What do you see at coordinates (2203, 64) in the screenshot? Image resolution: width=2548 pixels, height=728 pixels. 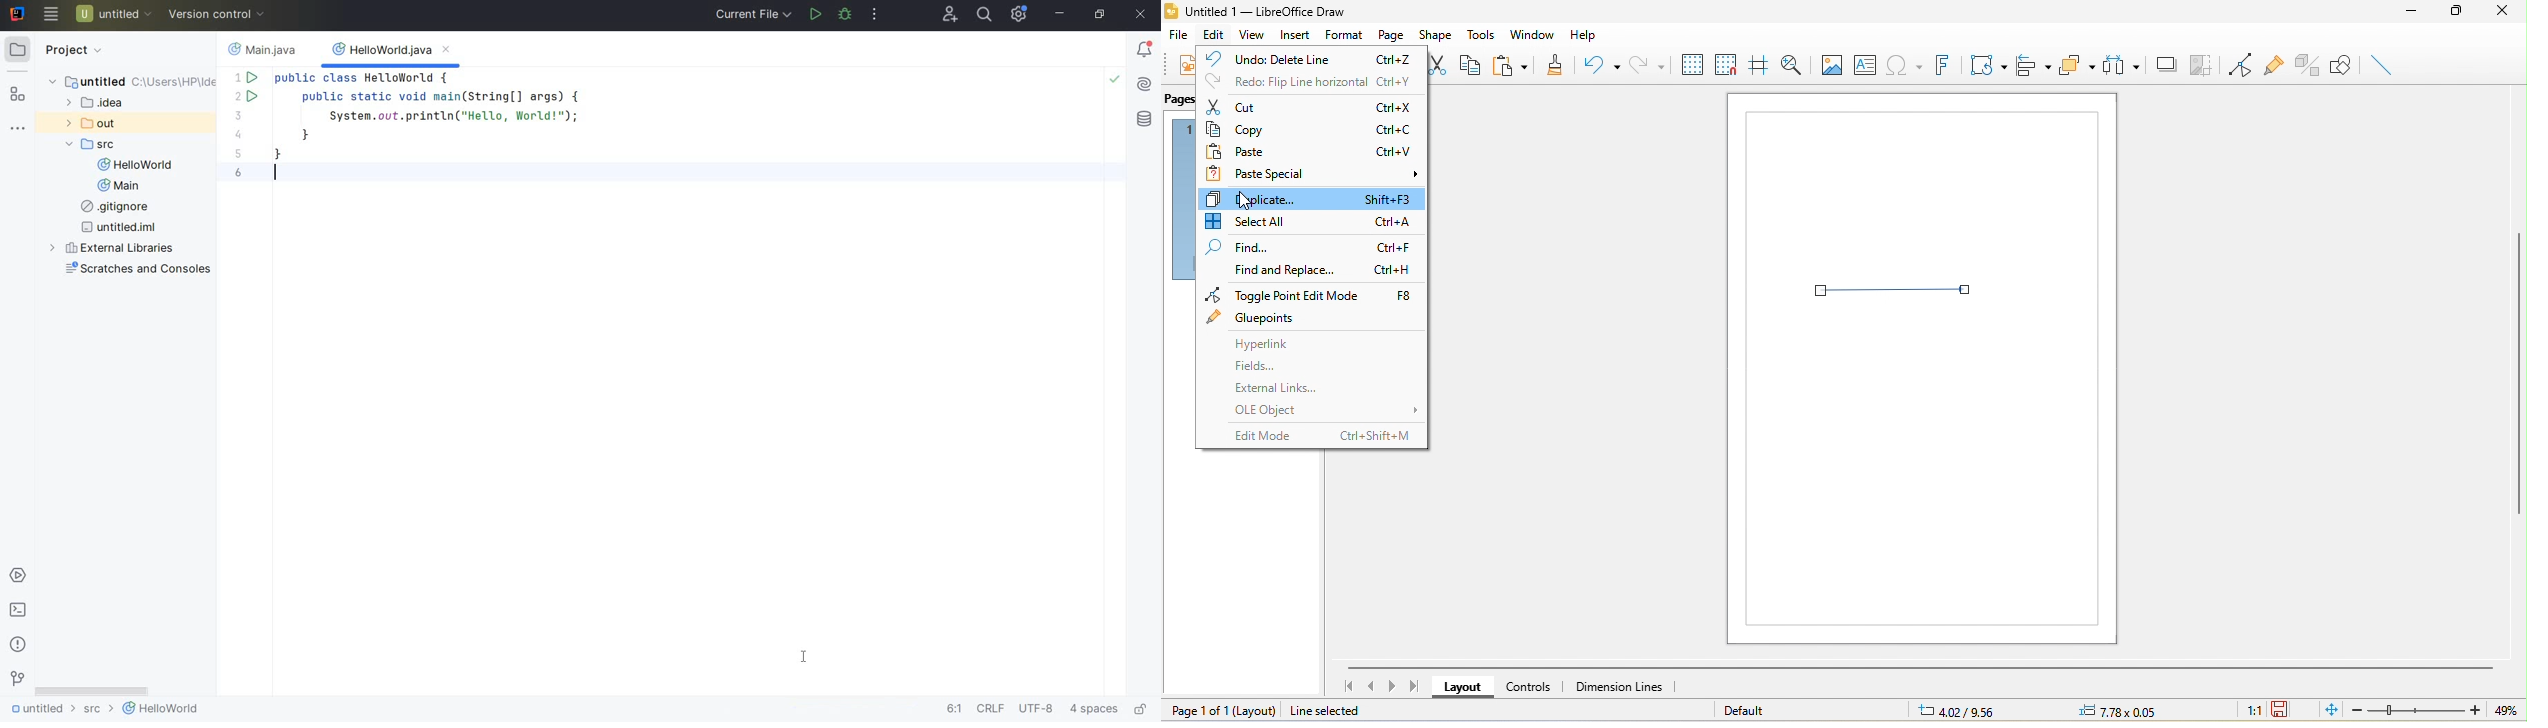 I see `crop image` at bounding box center [2203, 64].